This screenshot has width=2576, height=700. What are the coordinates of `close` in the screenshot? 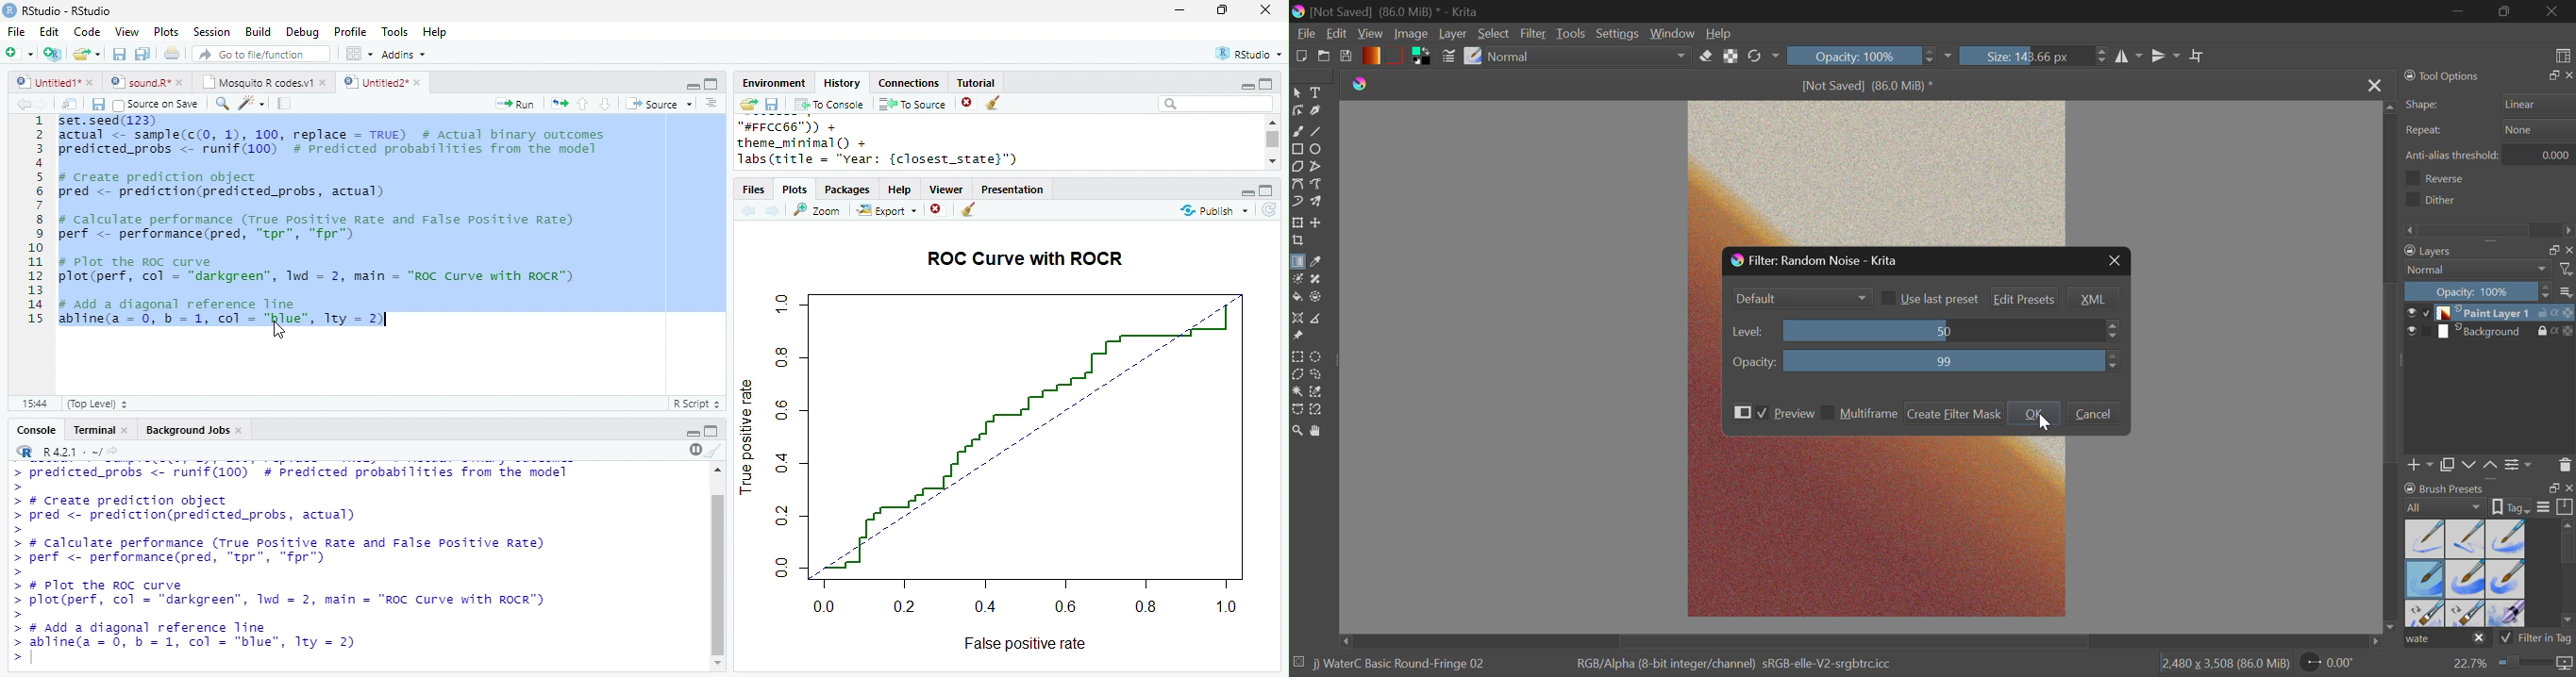 It's located at (2569, 489).